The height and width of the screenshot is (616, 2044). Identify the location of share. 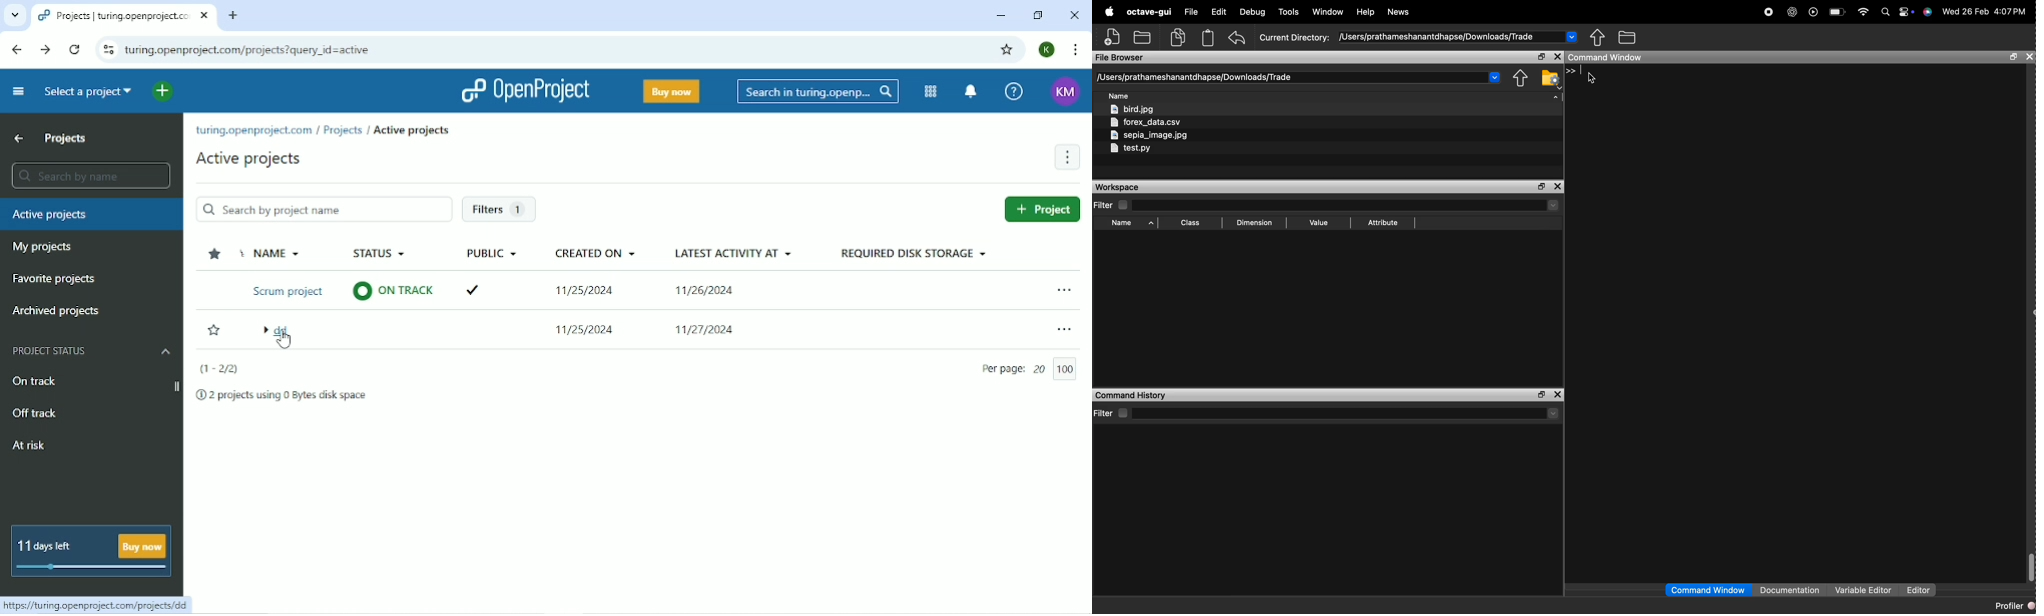
(1521, 78).